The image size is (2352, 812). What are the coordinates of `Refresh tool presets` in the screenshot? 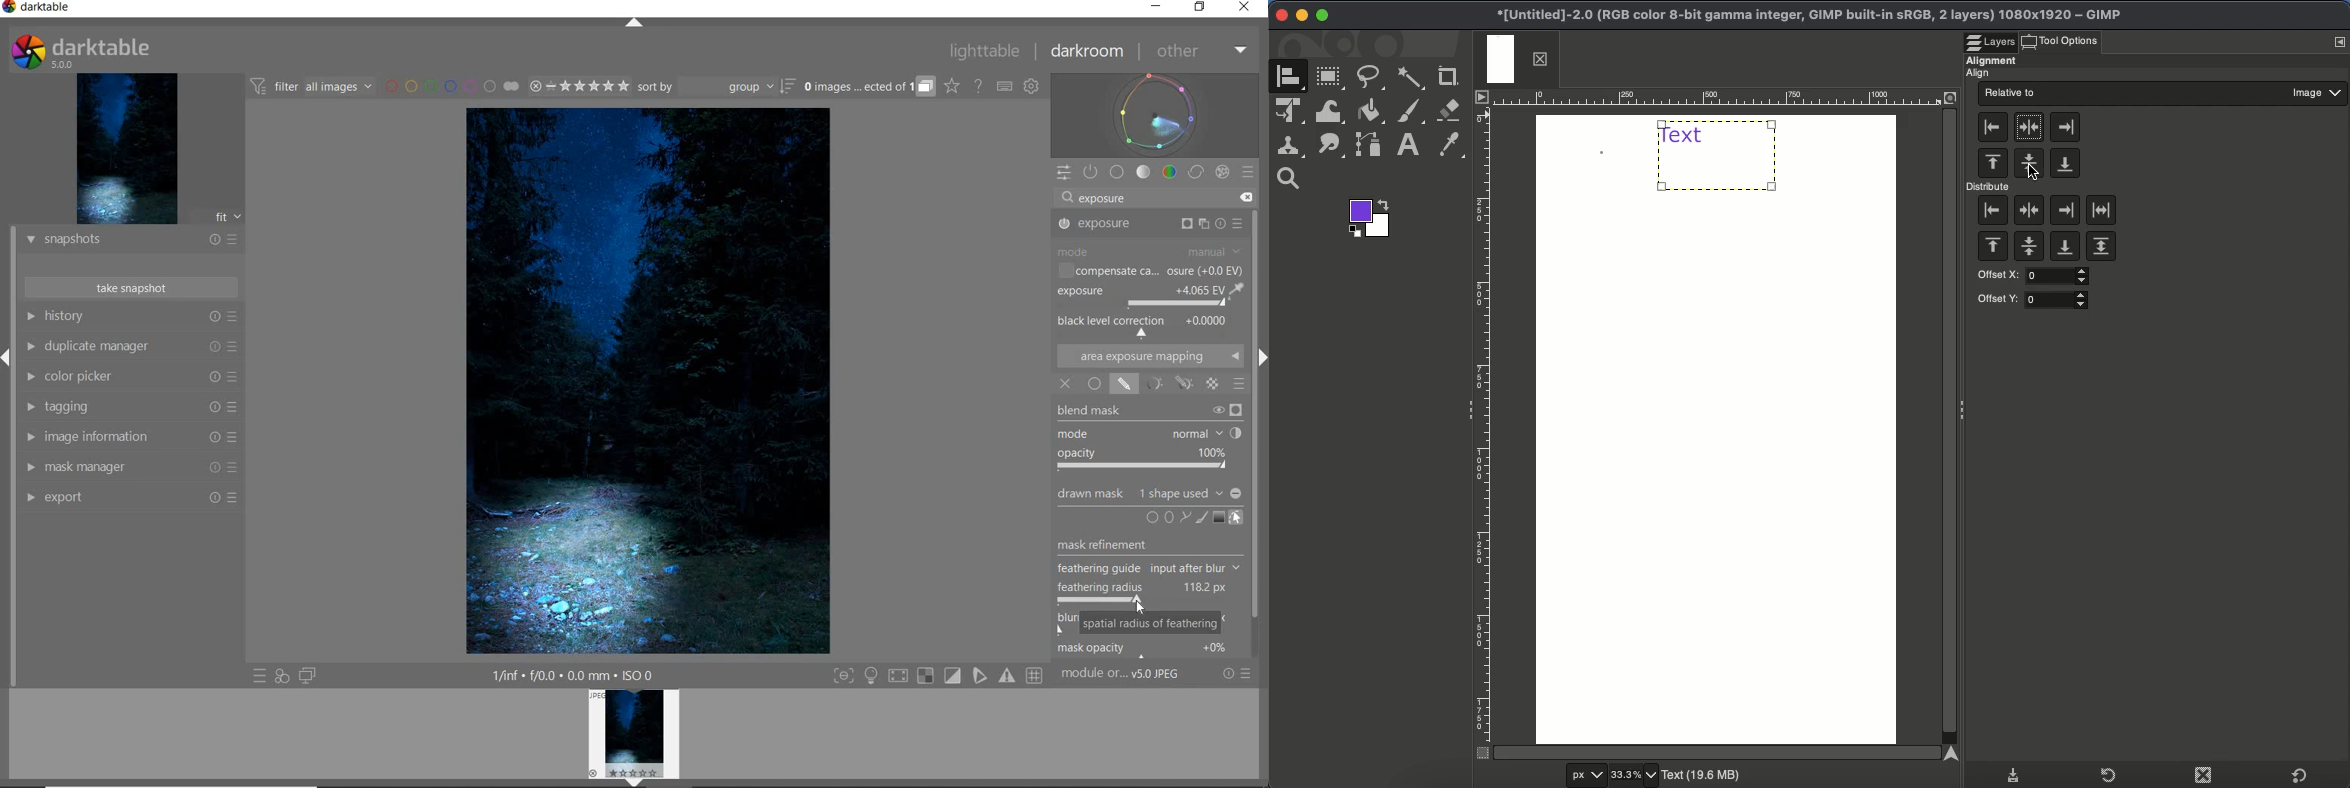 It's located at (2102, 774).